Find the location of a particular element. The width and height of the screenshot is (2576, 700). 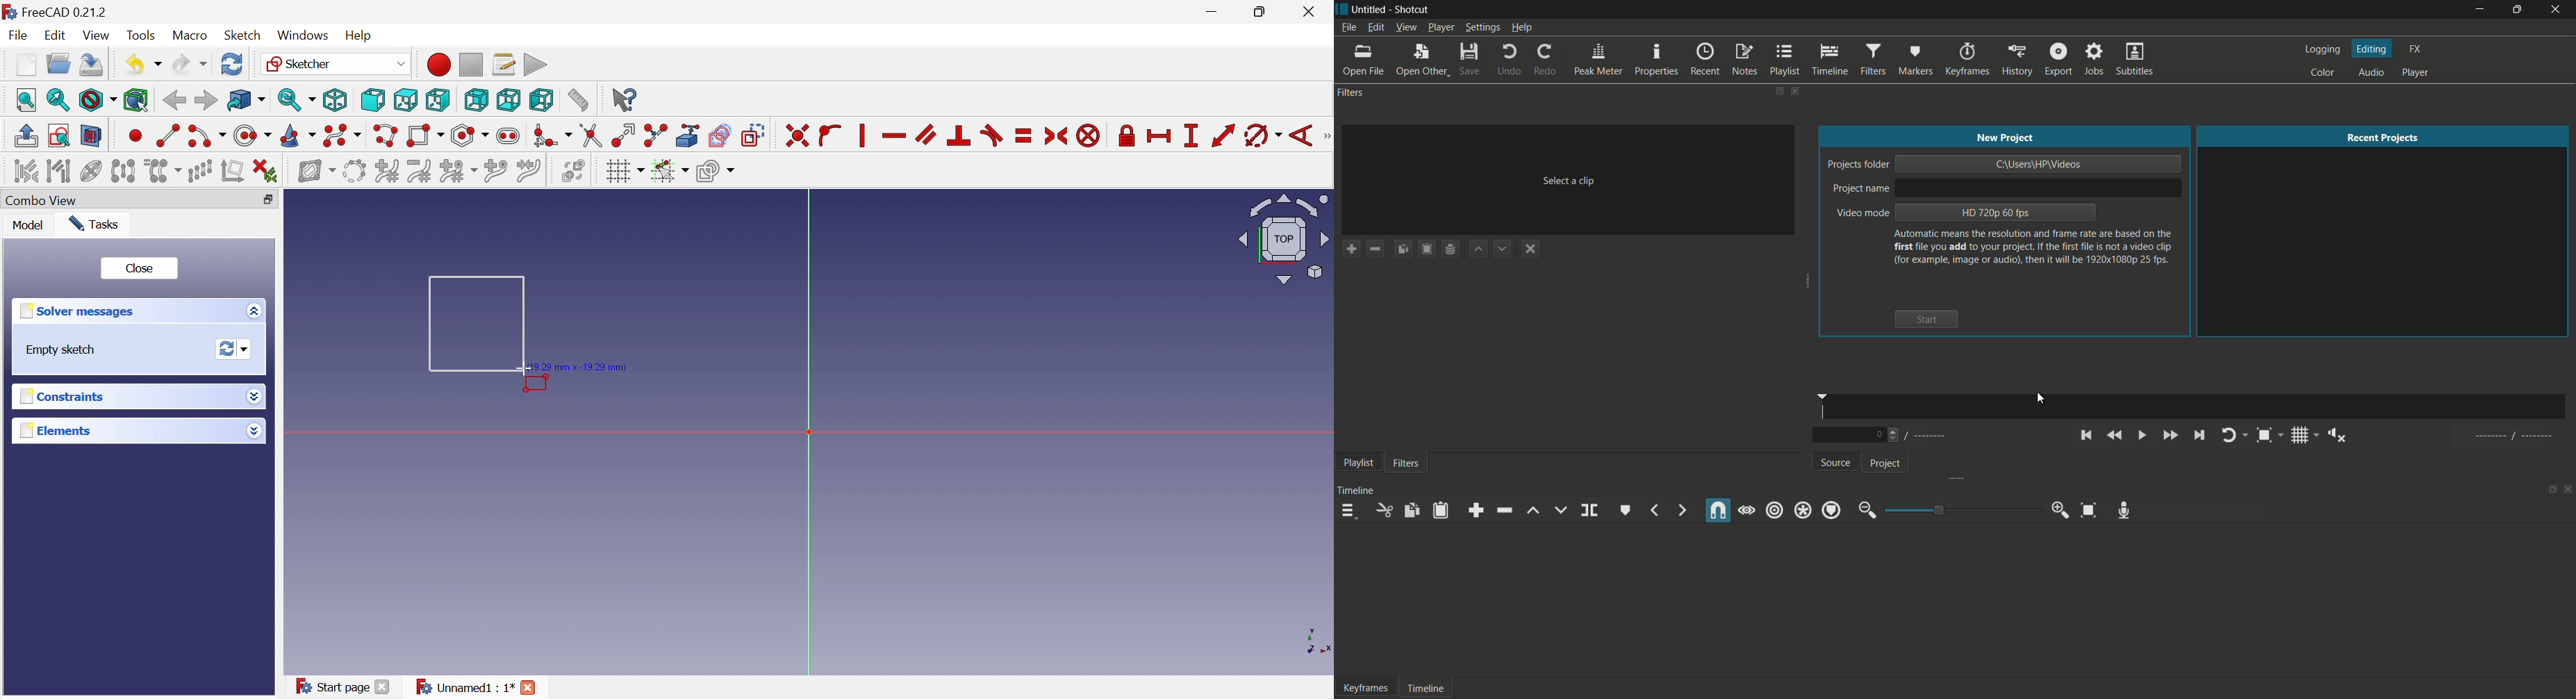

start is located at coordinates (1926, 319).